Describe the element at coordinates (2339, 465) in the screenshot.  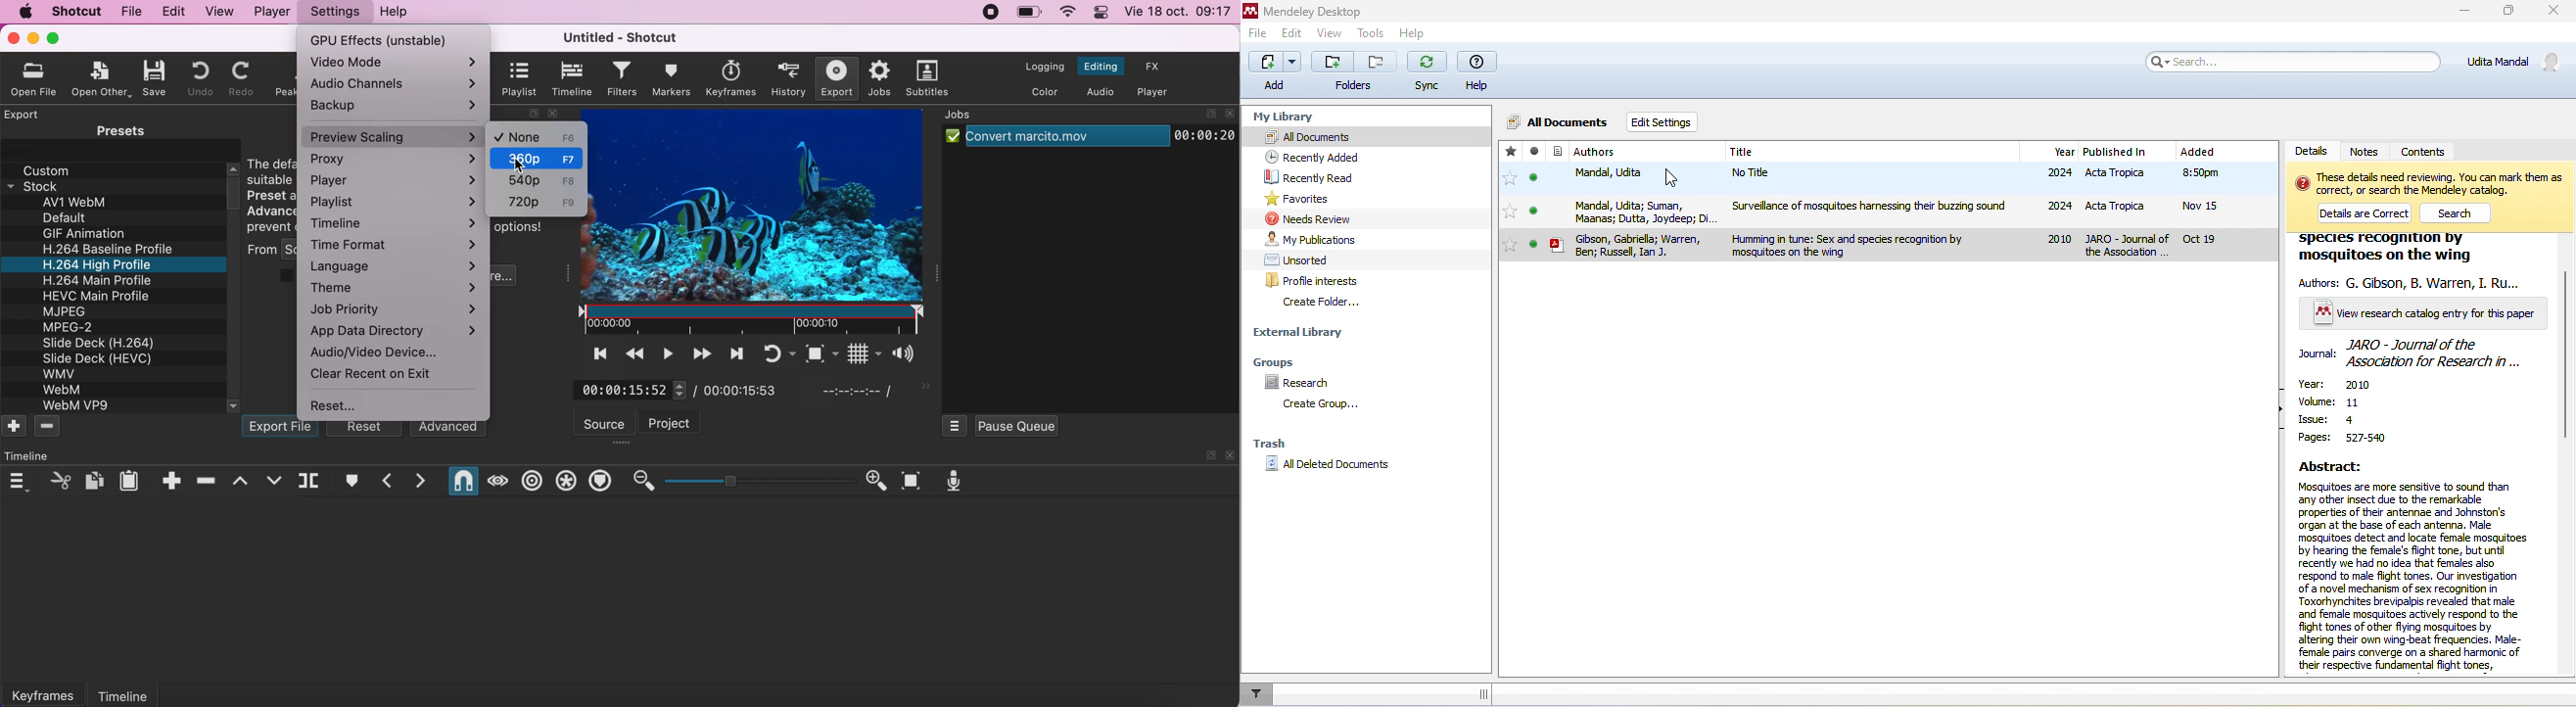
I see `abstract` at that location.